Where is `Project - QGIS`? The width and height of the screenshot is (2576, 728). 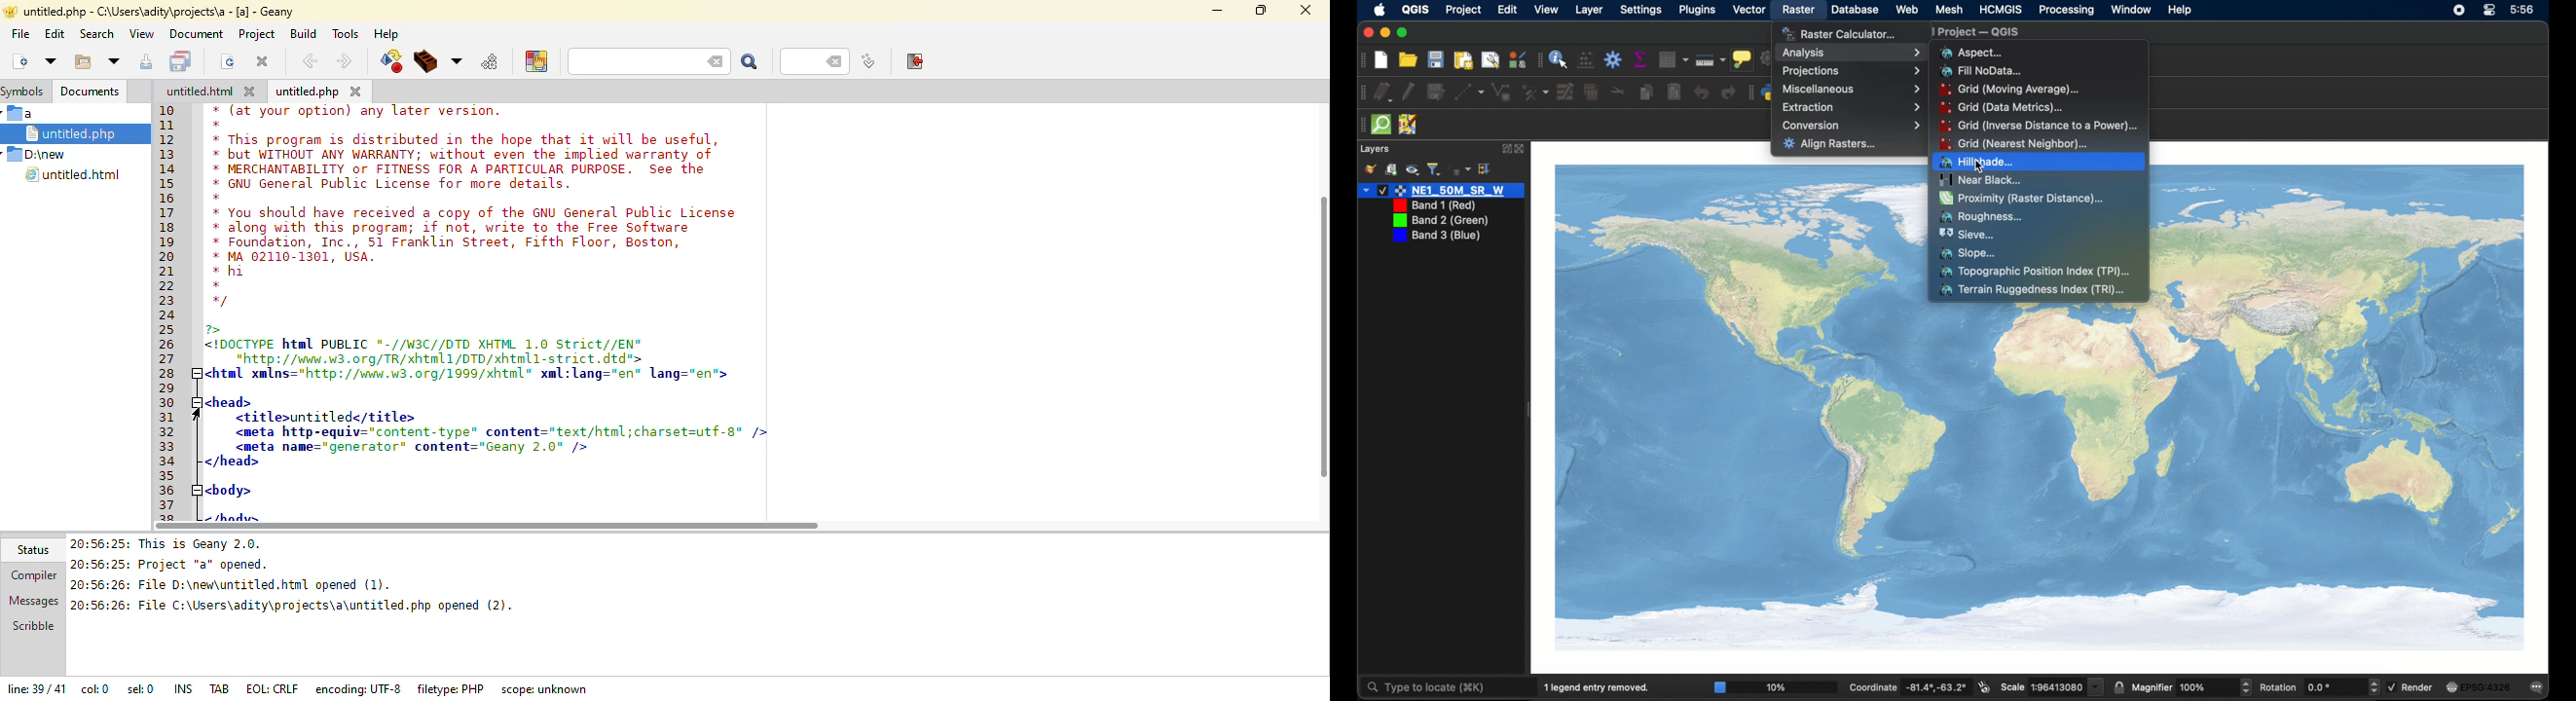 Project - QGIS is located at coordinates (2013, 33).